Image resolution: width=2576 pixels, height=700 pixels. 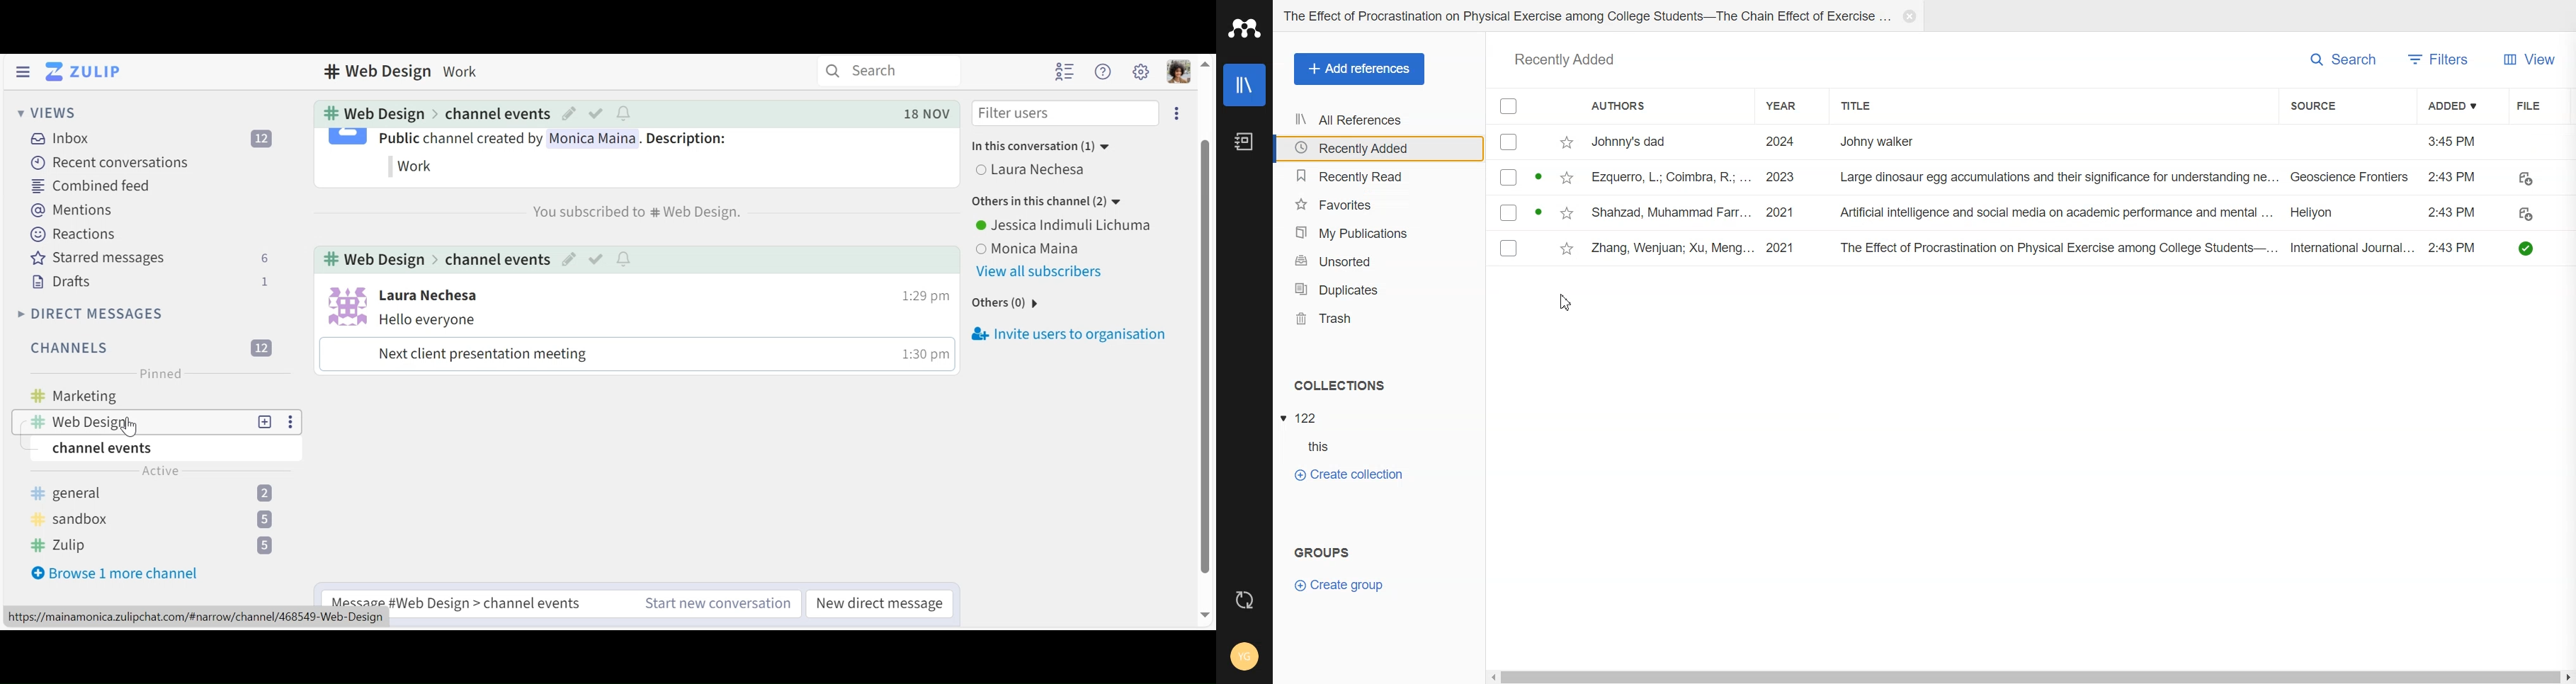 I want to click on Edit, so click(x=568, y=258).